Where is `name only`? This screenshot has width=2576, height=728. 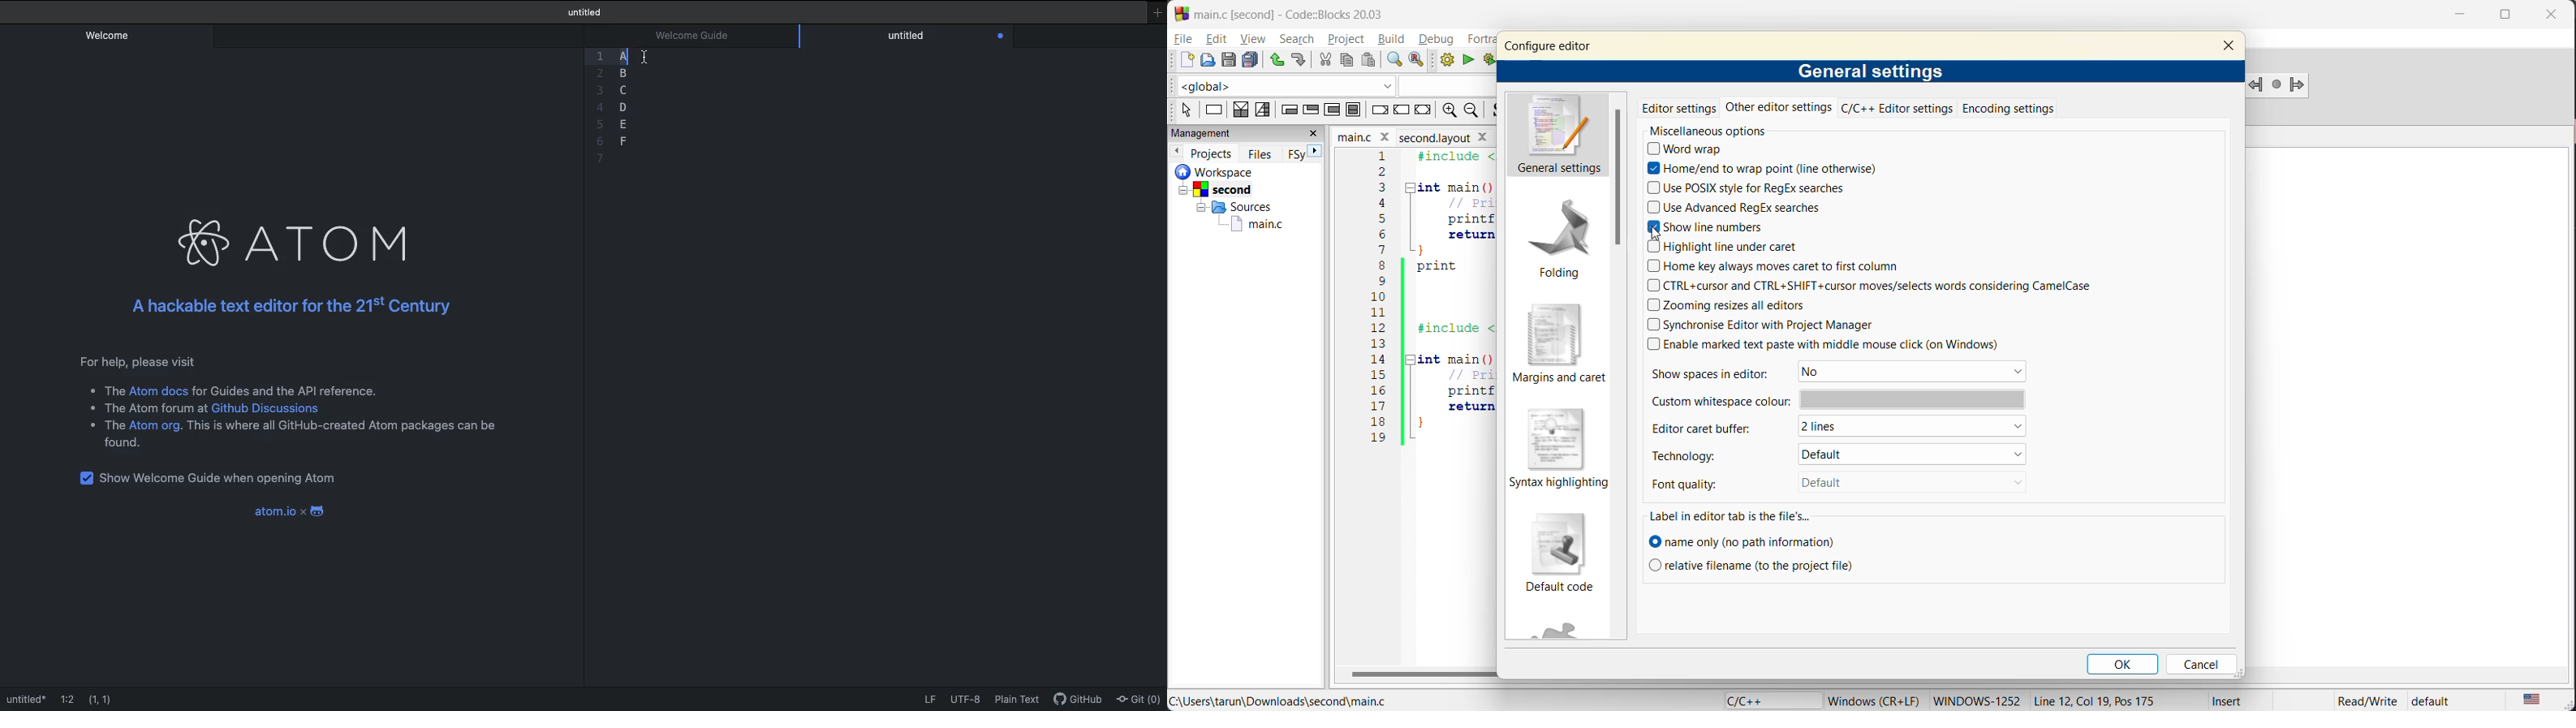 name only is located at coordinates (1744, 541).